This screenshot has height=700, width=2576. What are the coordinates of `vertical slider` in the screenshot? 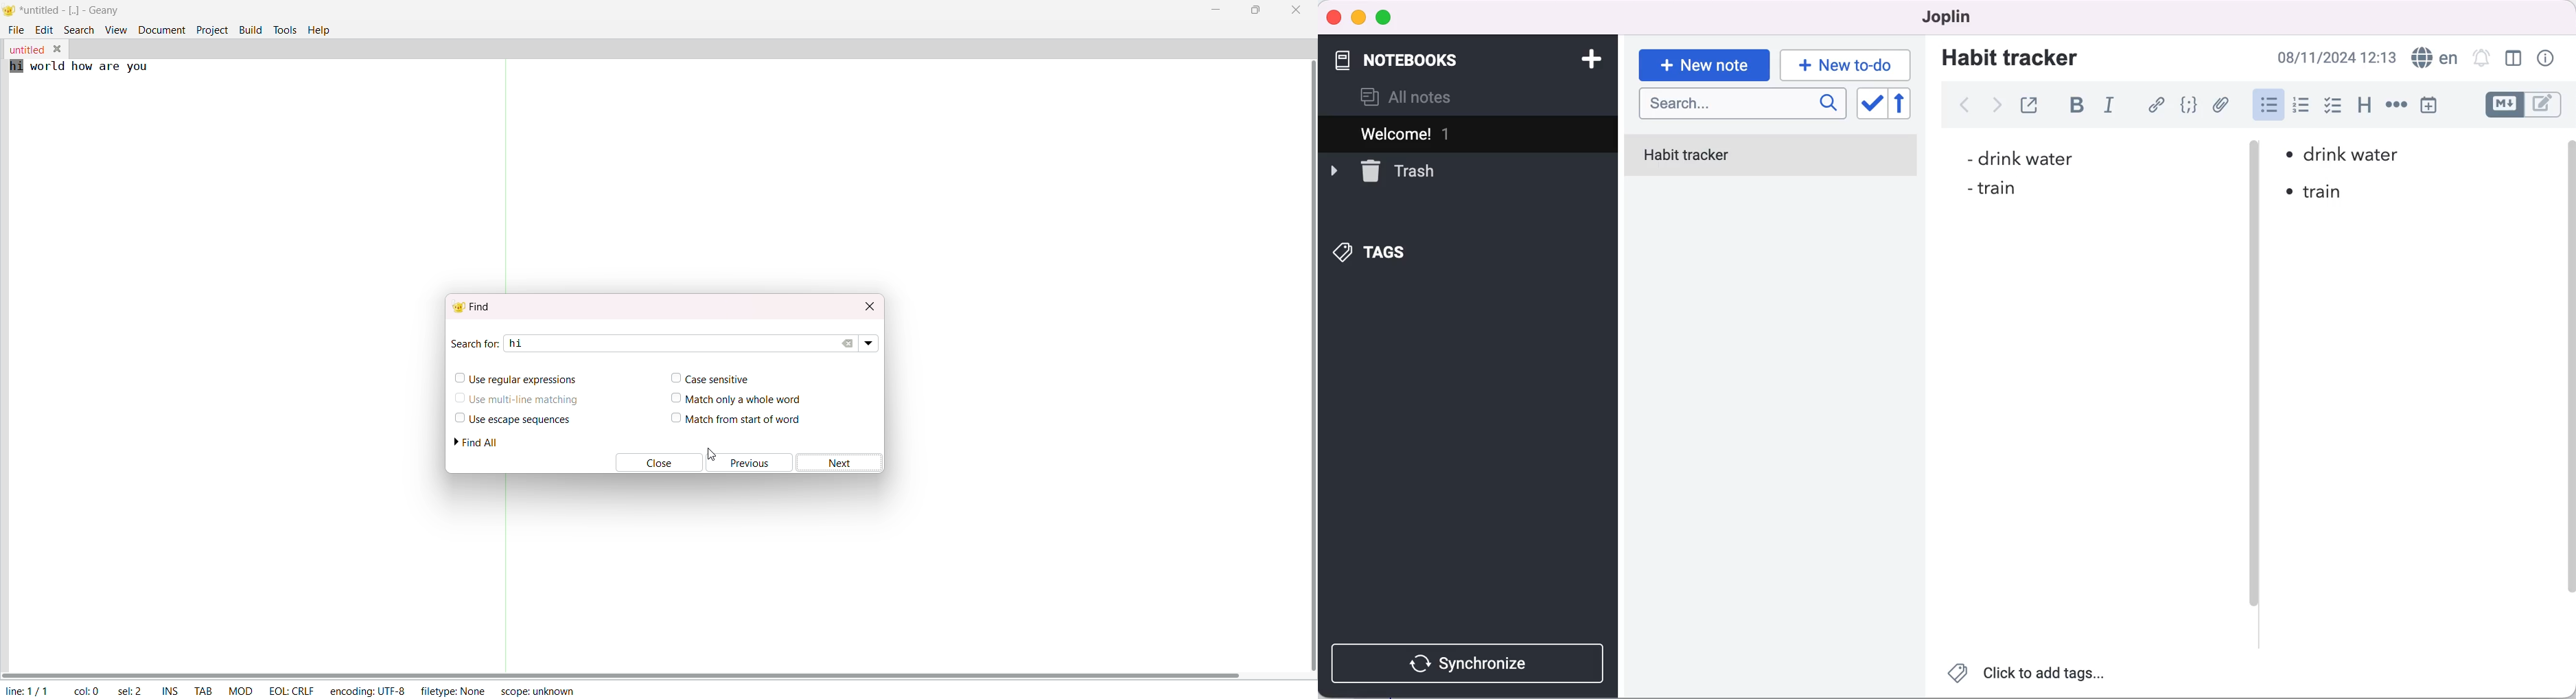 It's located at (2254, 388).